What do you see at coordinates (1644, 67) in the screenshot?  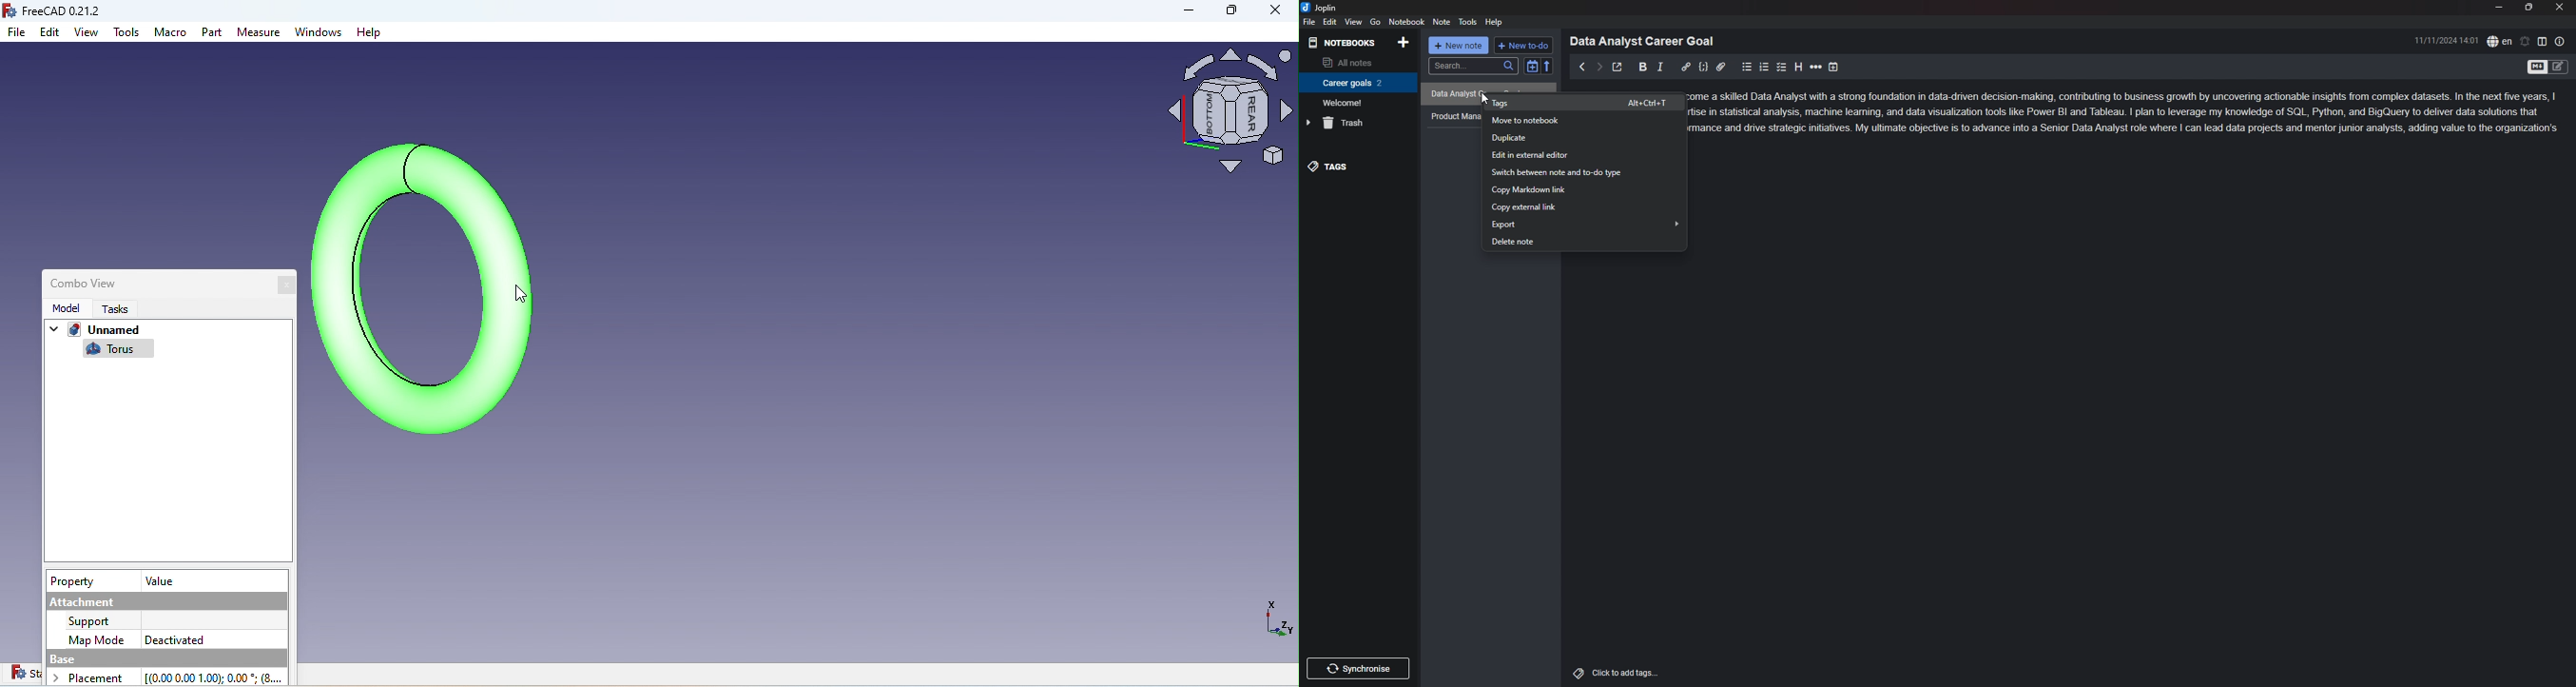 I see `bold` at bounding box center [1644, 67].